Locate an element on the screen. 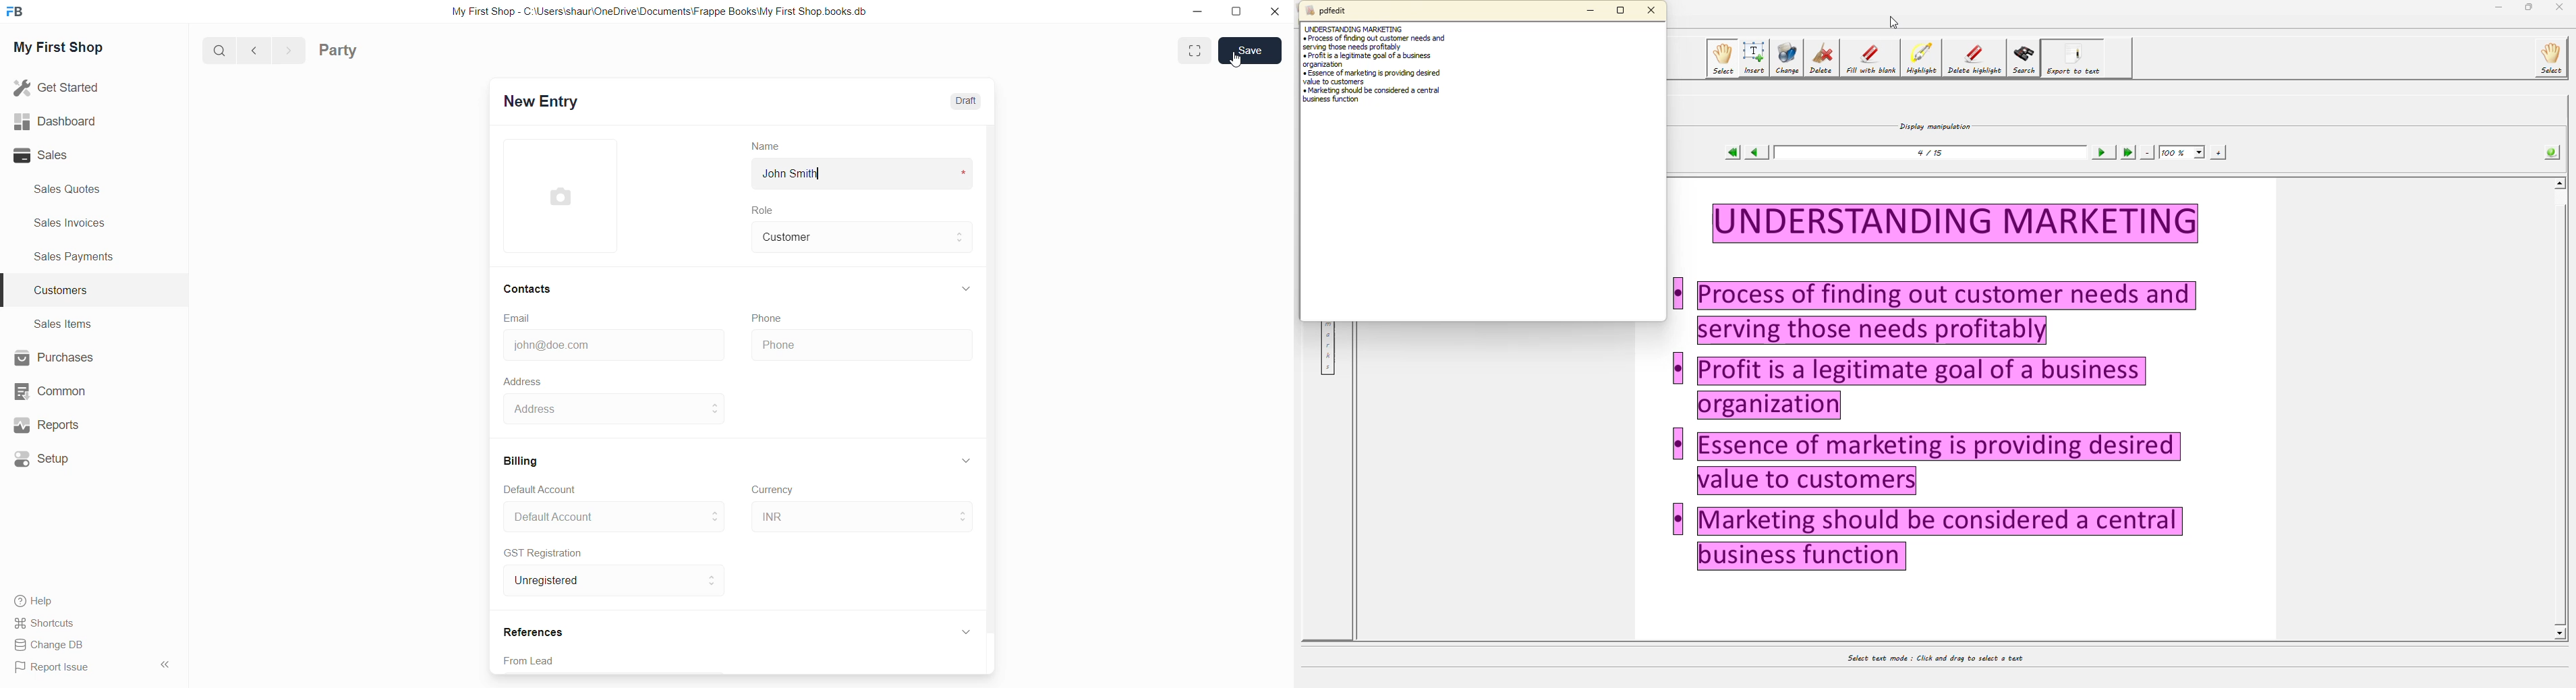  Sales is located at coordinates (57, 156).